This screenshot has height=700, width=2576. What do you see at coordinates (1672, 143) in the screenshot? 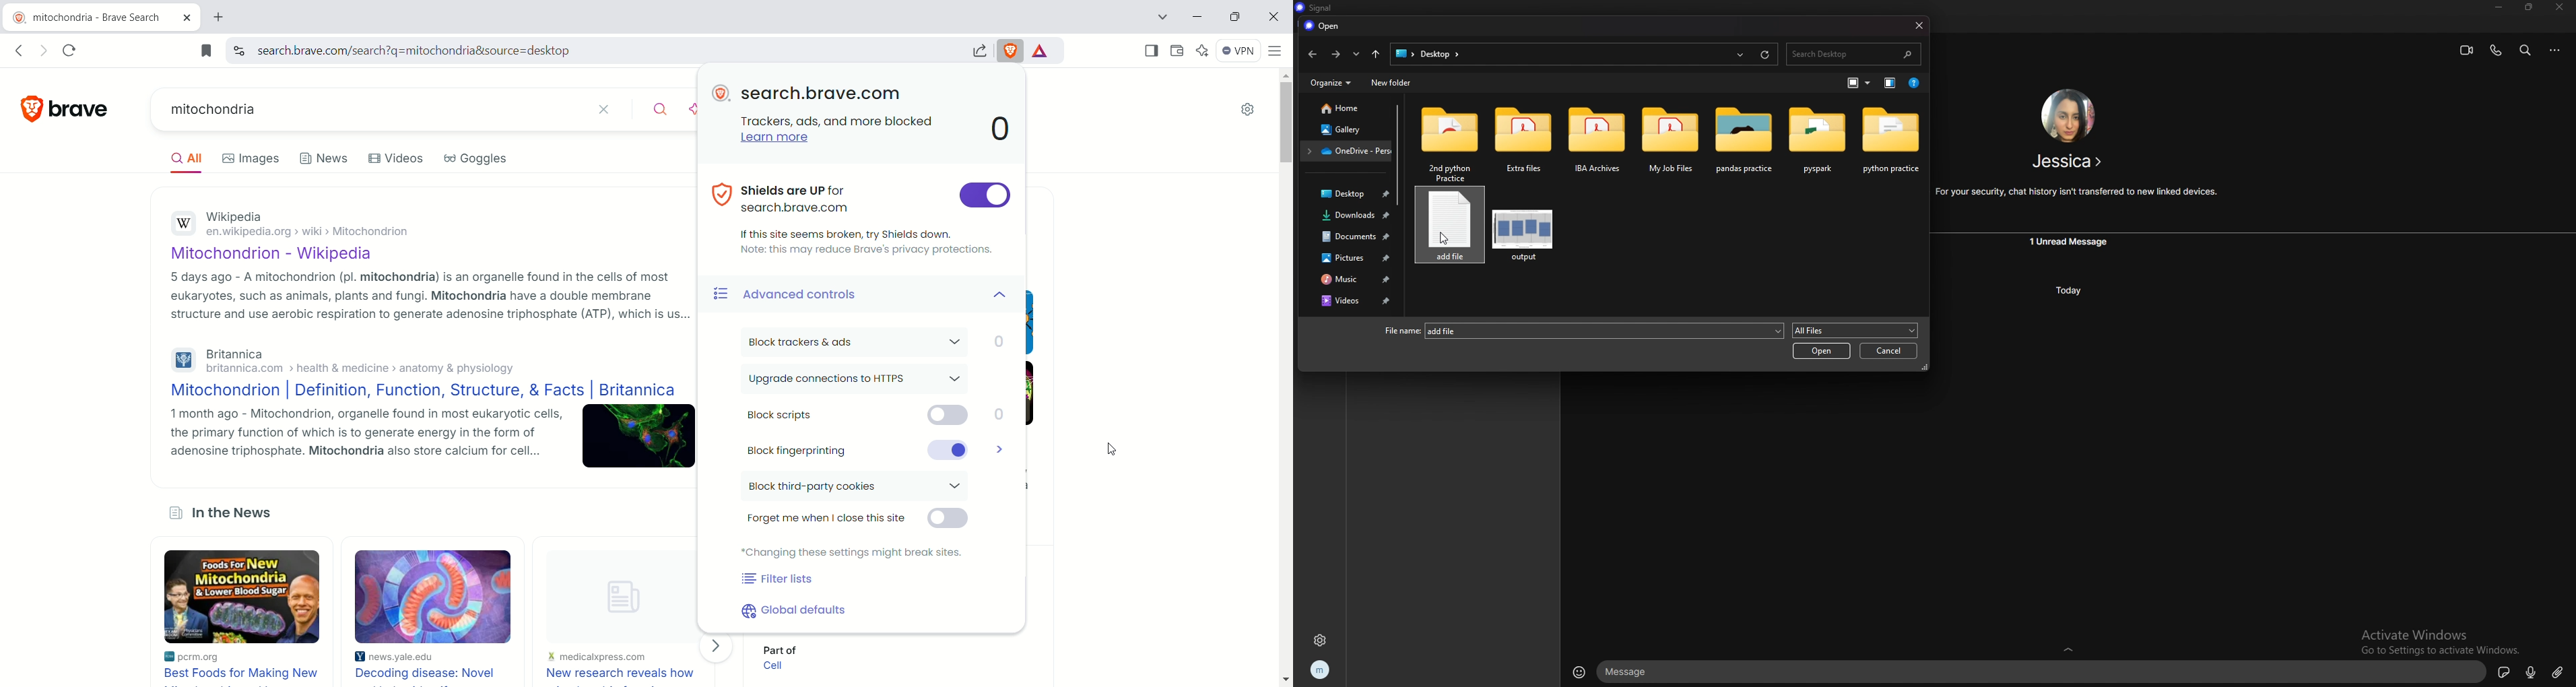
I see `folder` at bounding box center [1672, 143].